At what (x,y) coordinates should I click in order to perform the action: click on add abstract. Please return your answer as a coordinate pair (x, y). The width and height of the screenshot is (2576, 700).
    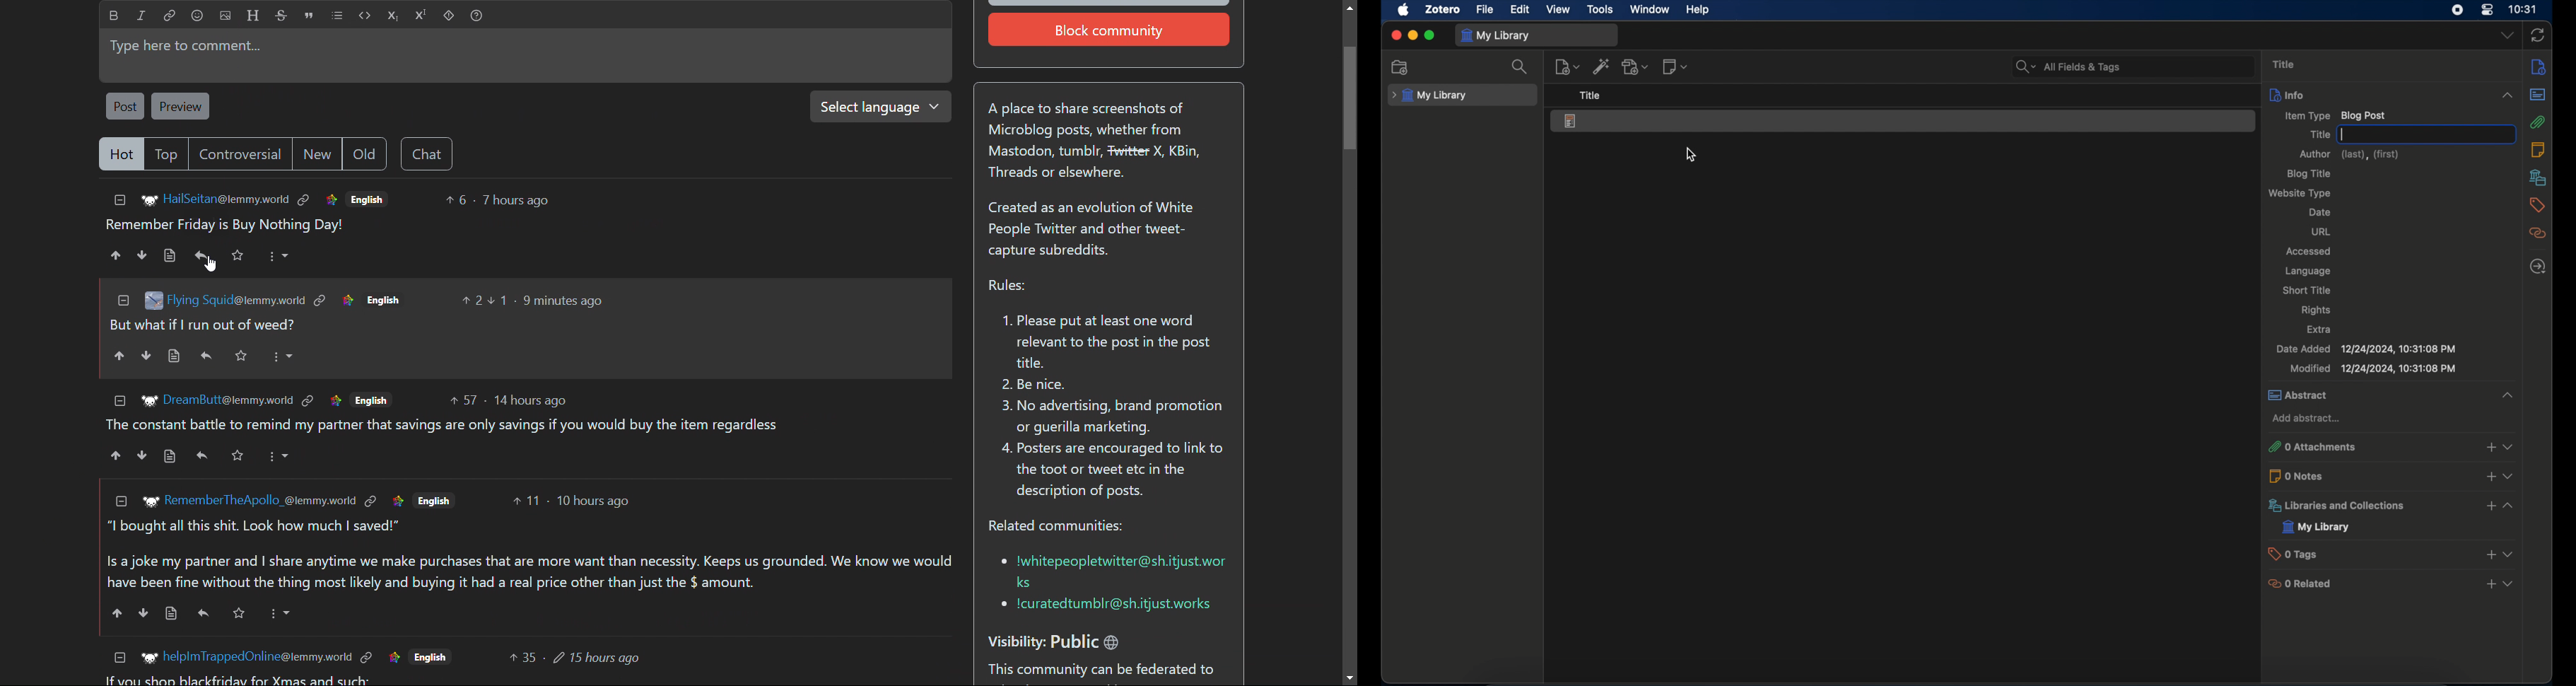
    Looking at the image, I should click on (2306, 420).